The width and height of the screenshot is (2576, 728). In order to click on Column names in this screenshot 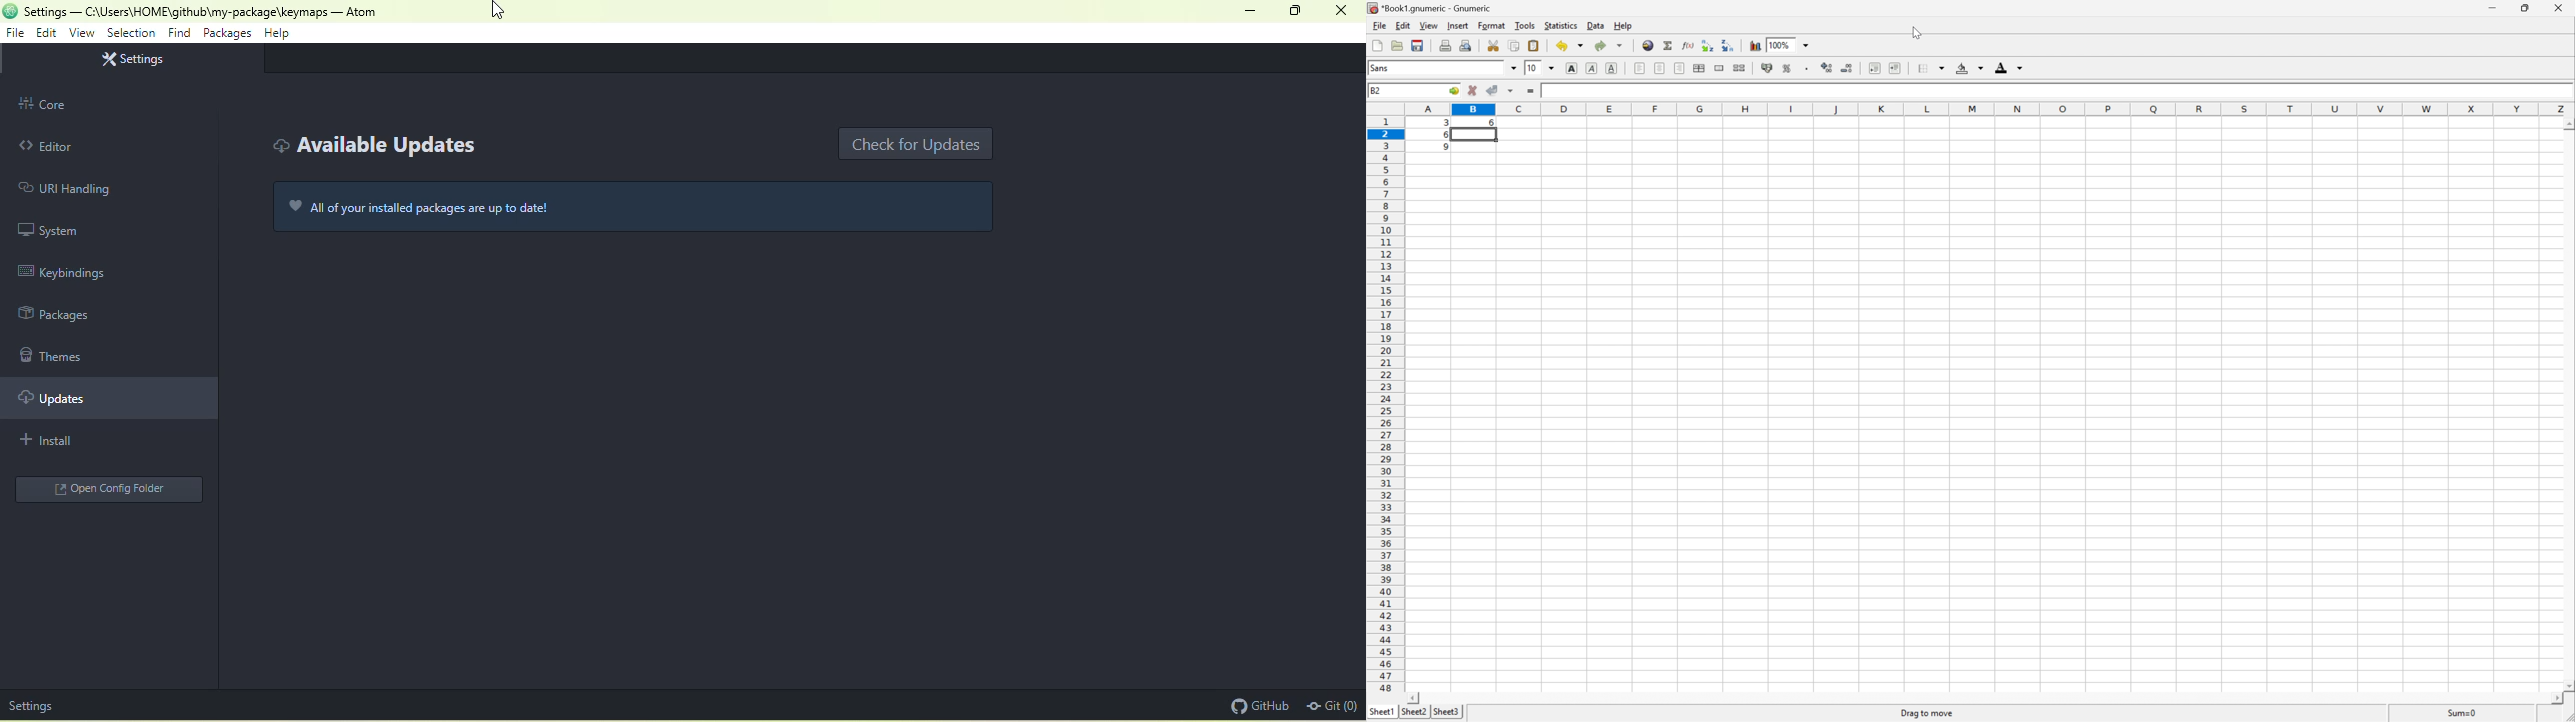, I will do `click(1987, 109)`.